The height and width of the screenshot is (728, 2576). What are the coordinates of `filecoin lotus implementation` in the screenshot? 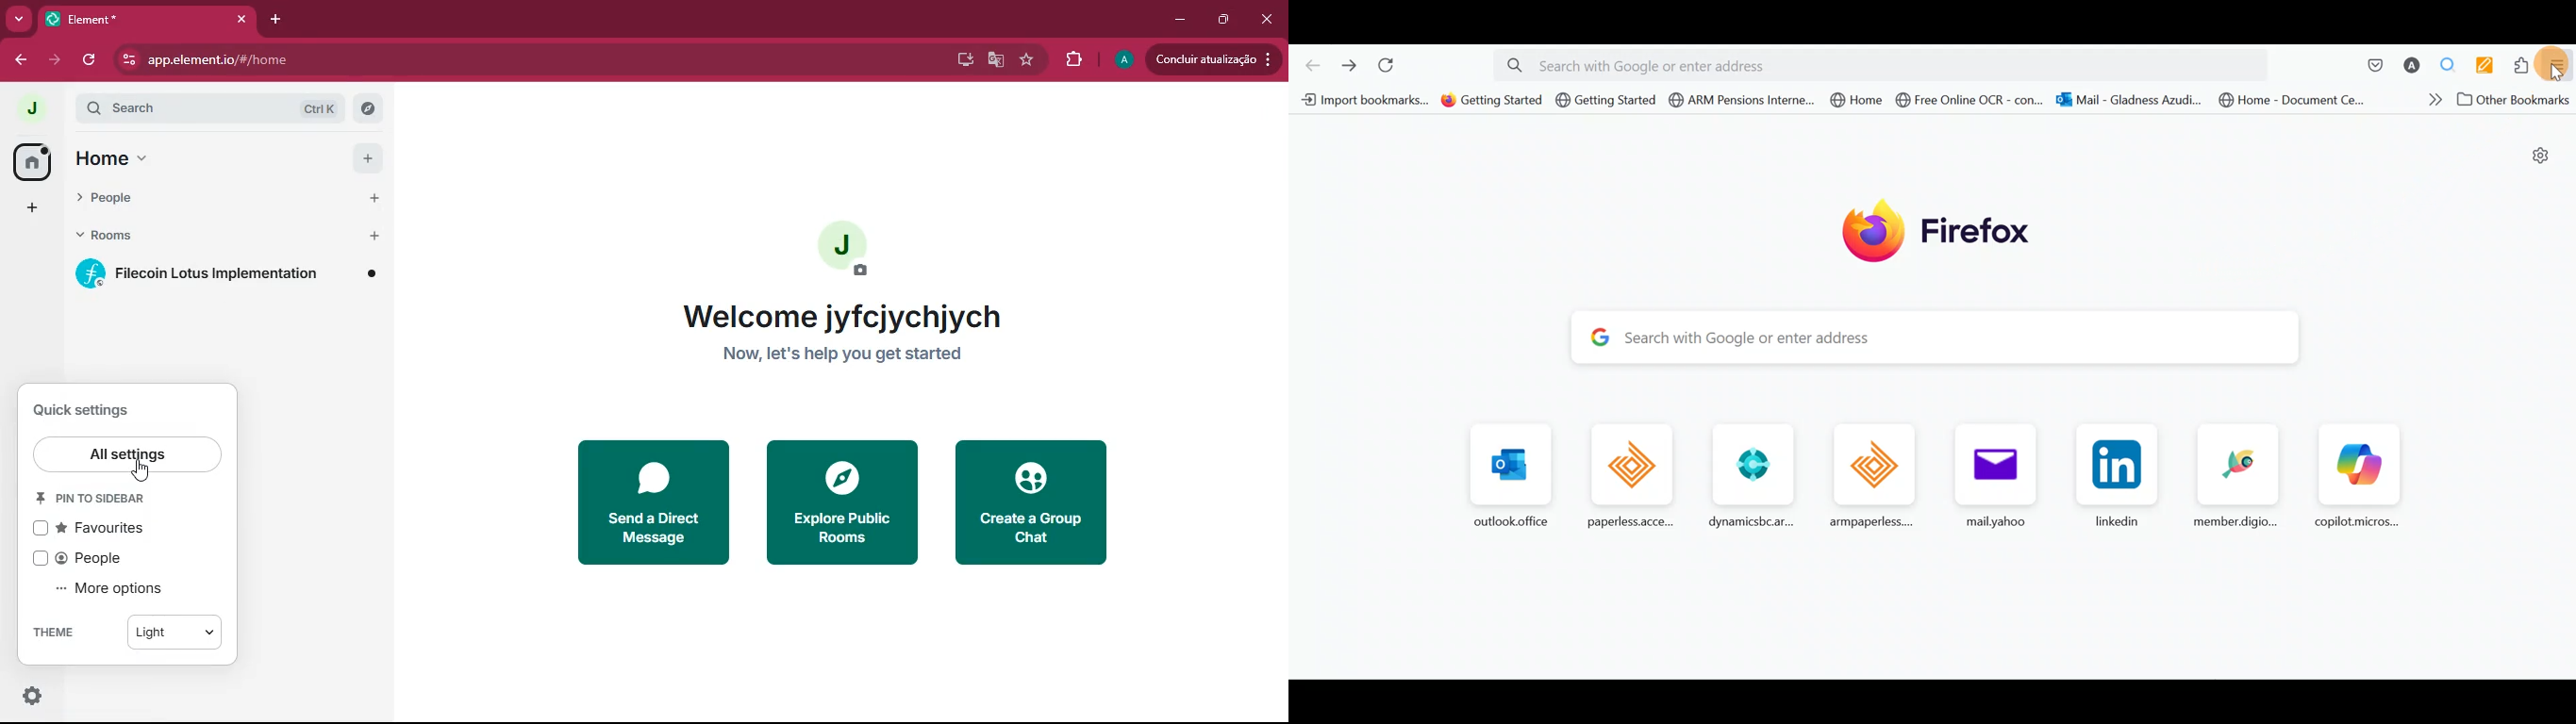 It's located at (229, 273).